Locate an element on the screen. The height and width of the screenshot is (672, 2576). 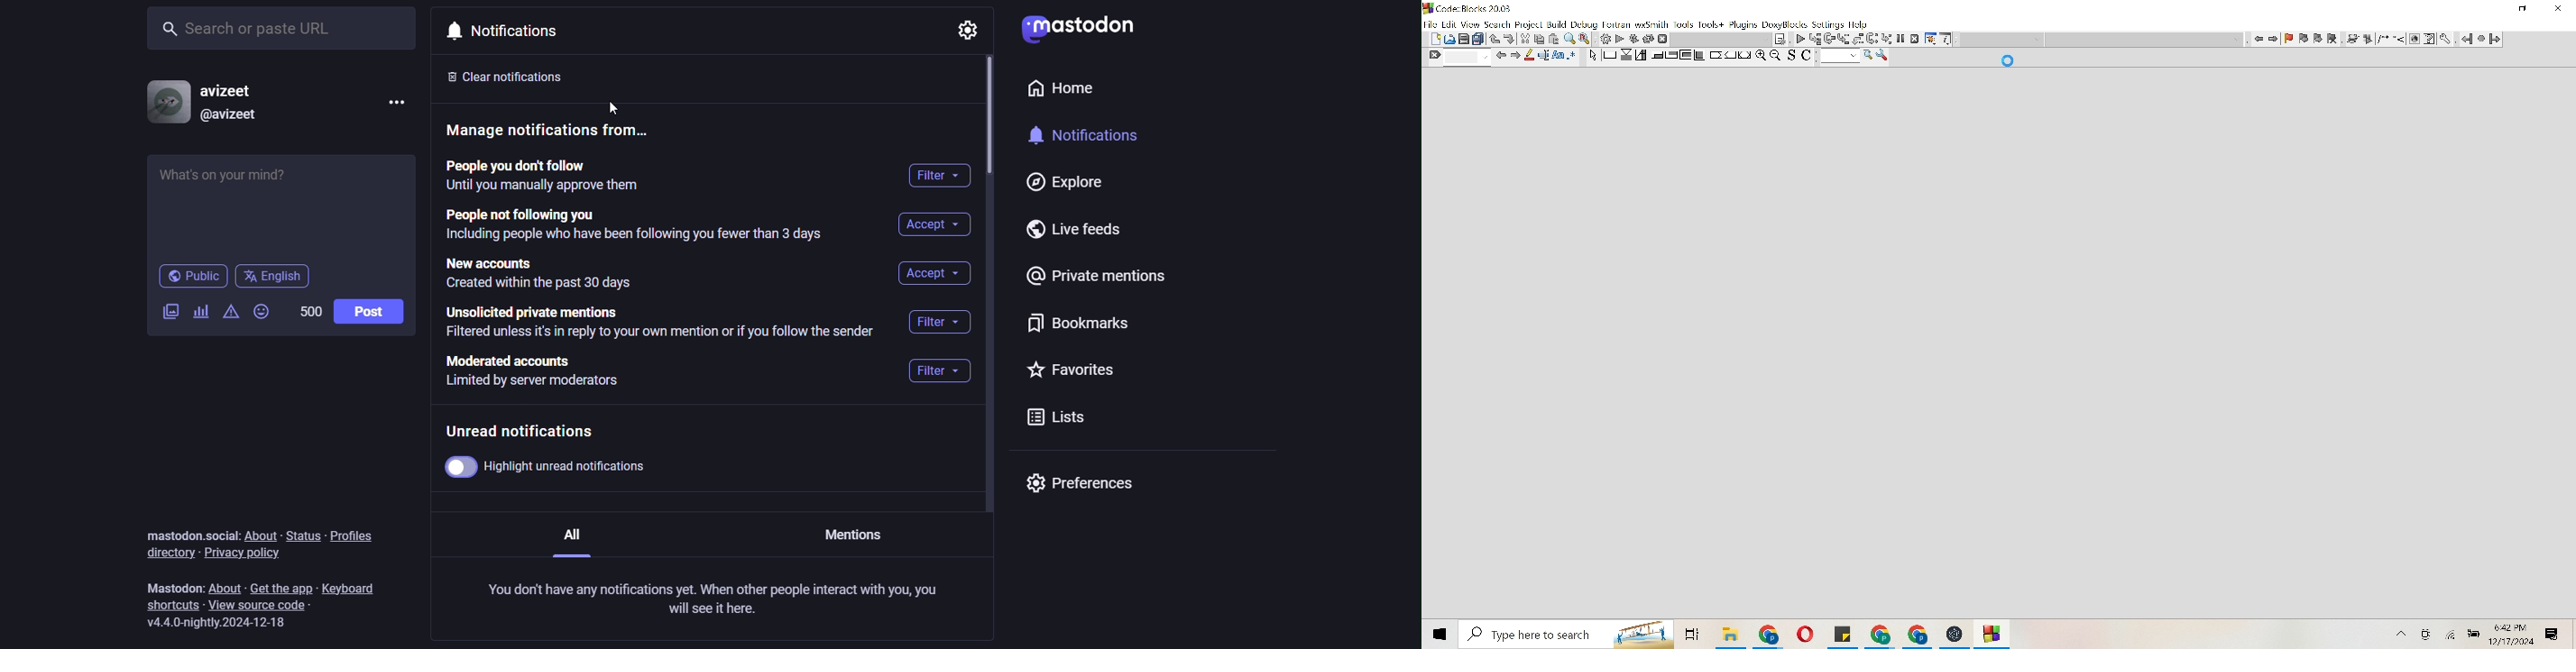
Doxyblocks is located at coordinates (1785, 25).